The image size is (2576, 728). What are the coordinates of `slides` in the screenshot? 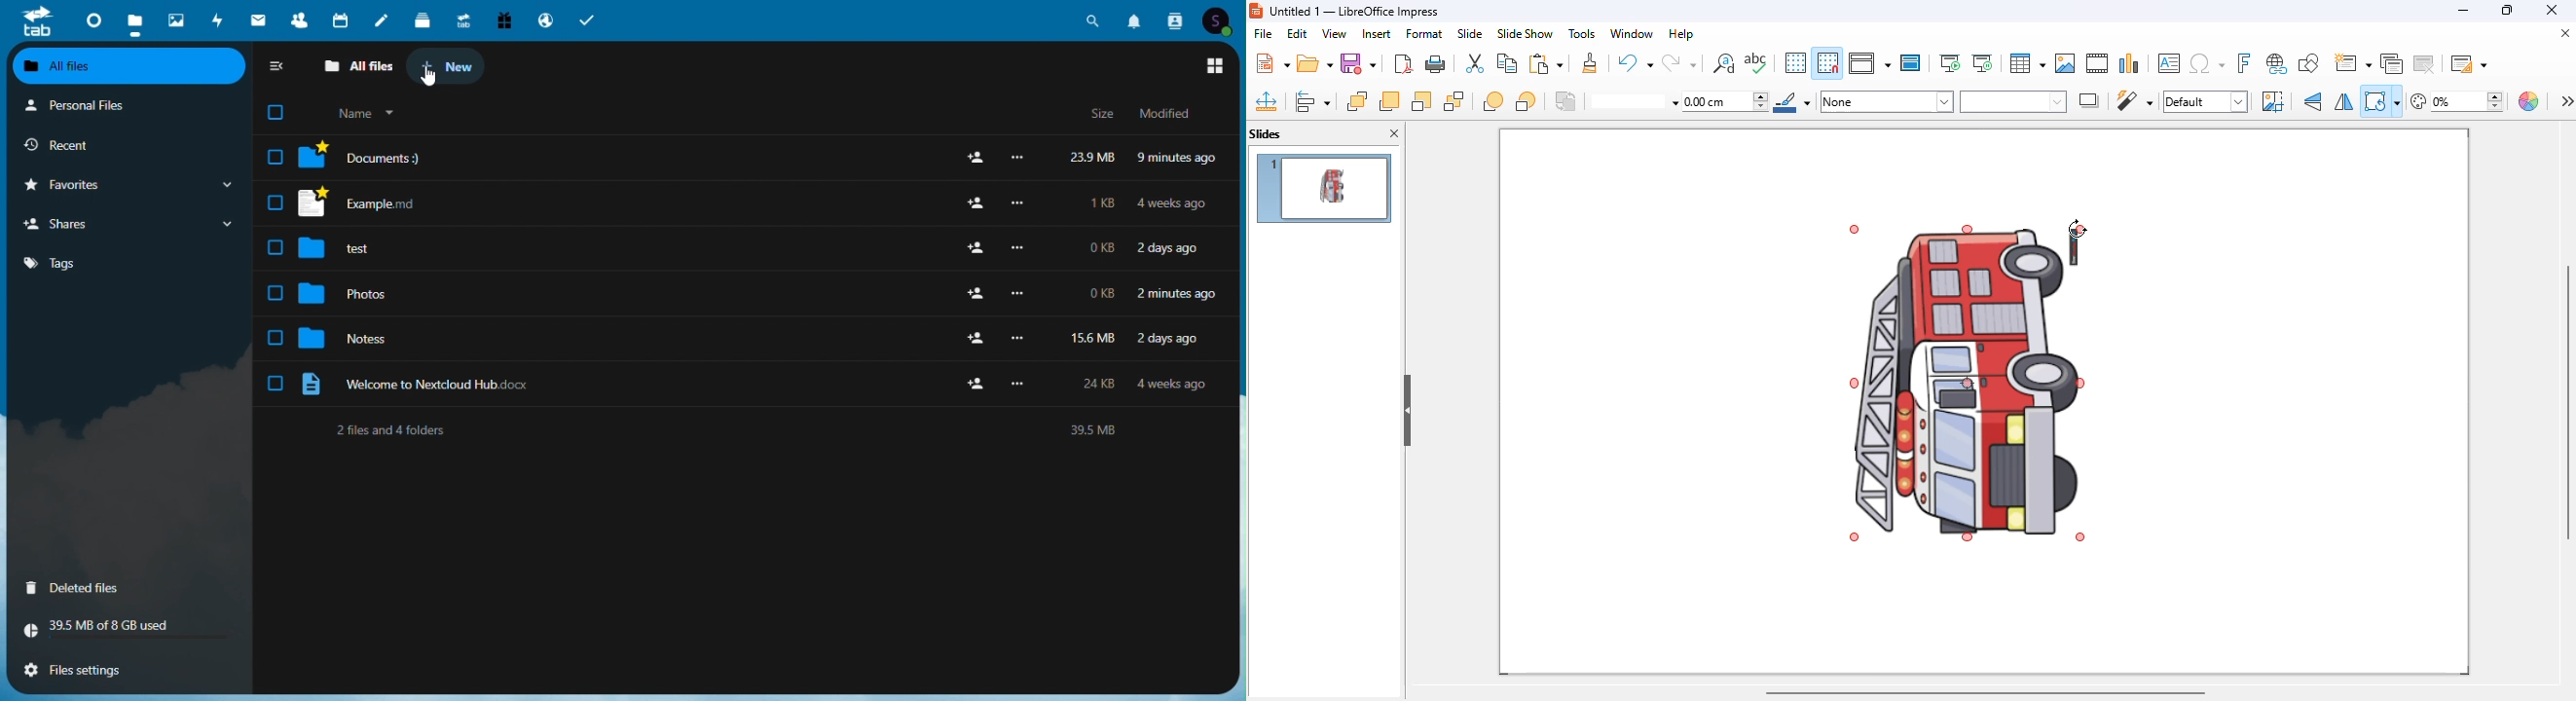 It's located at (1266, 133).